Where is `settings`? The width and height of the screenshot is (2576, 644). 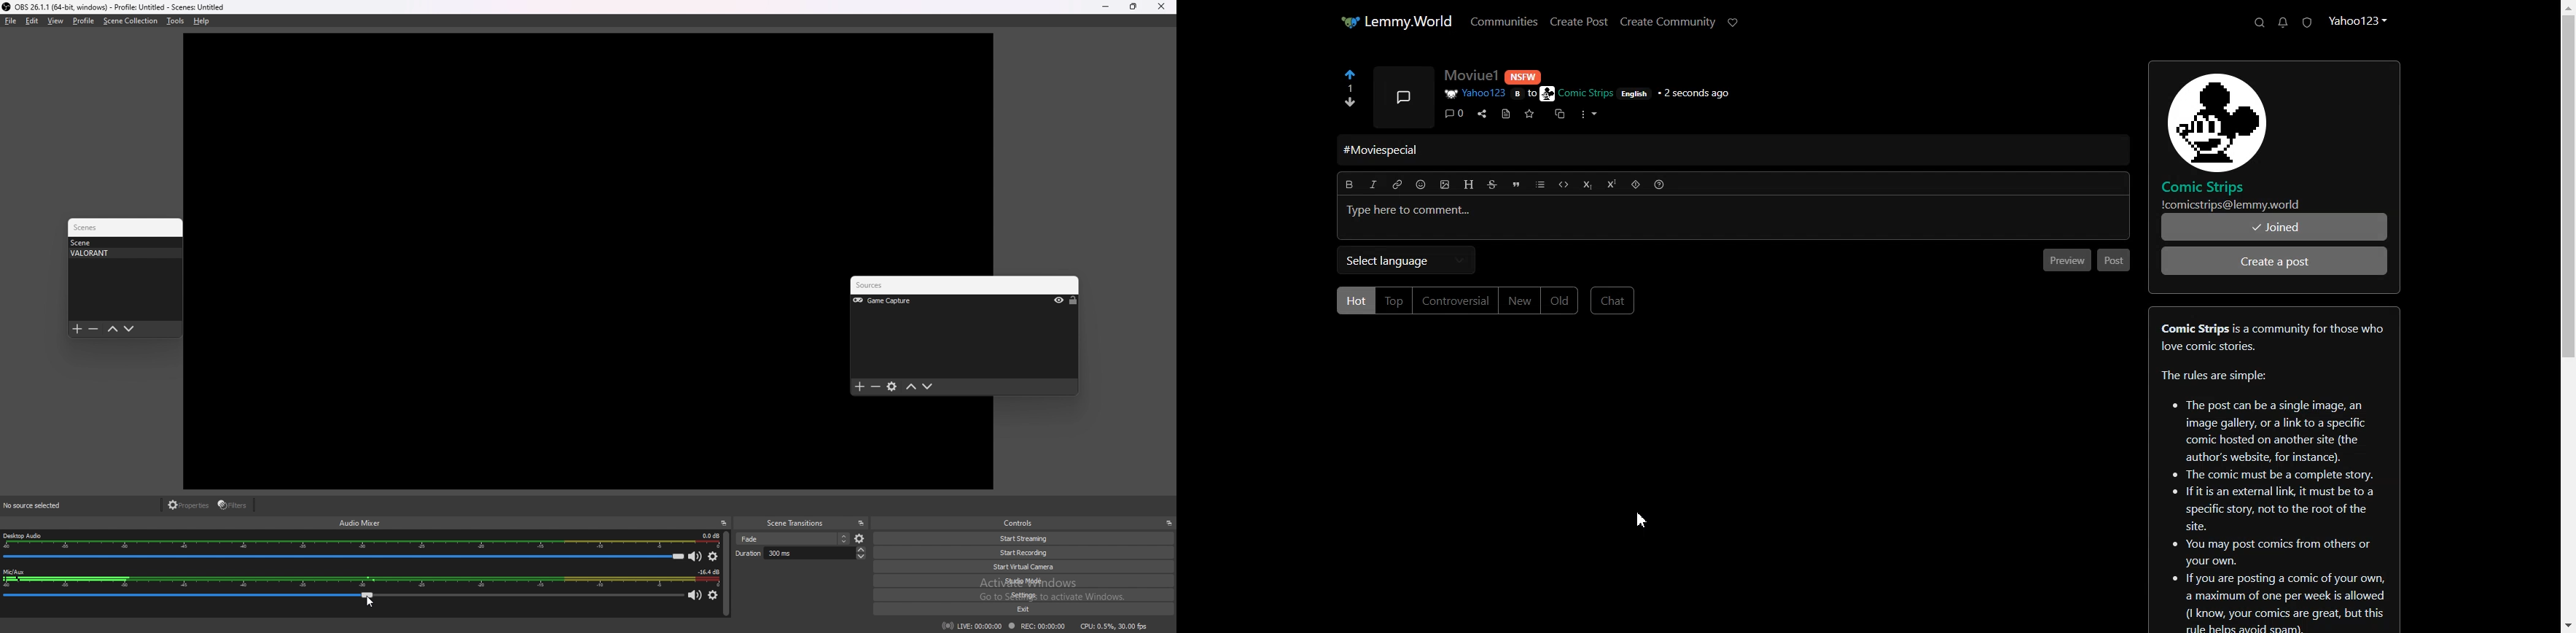 settings is located at coordinates (893, 388).